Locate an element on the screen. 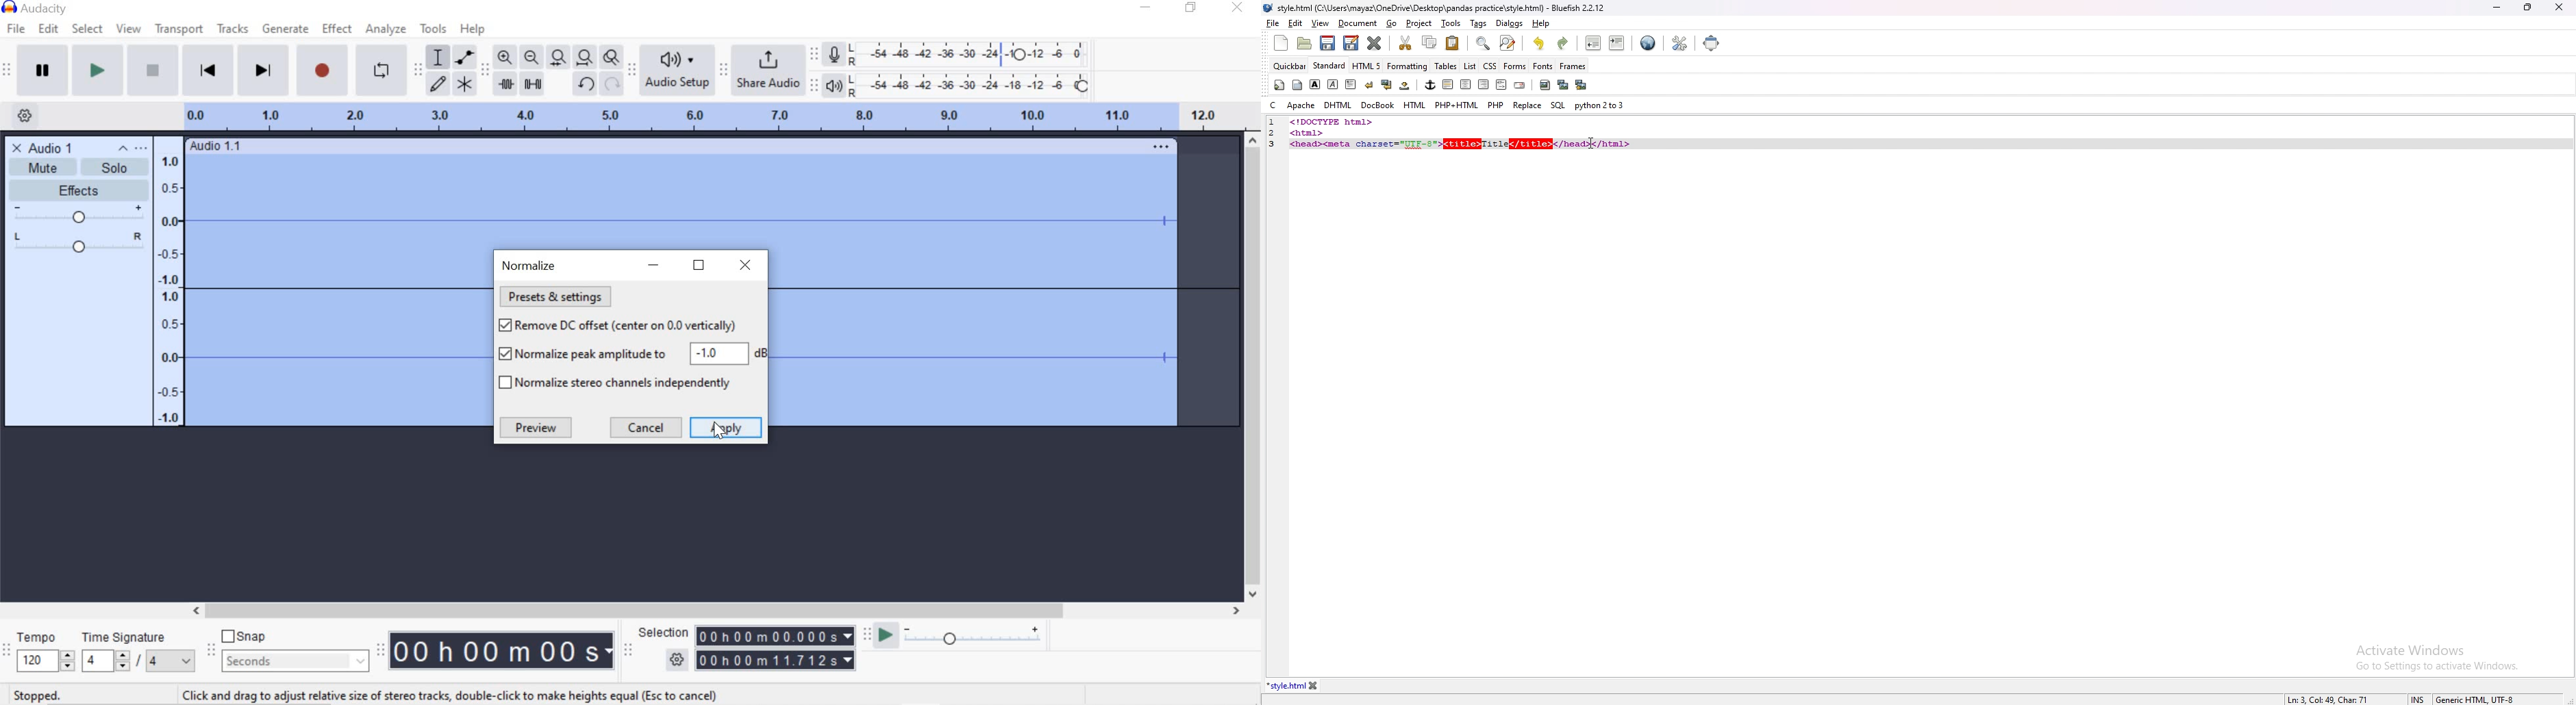 This screenshot has width=2576, height=728. Normalize peak amplitude is located at coordinates (631, 354).